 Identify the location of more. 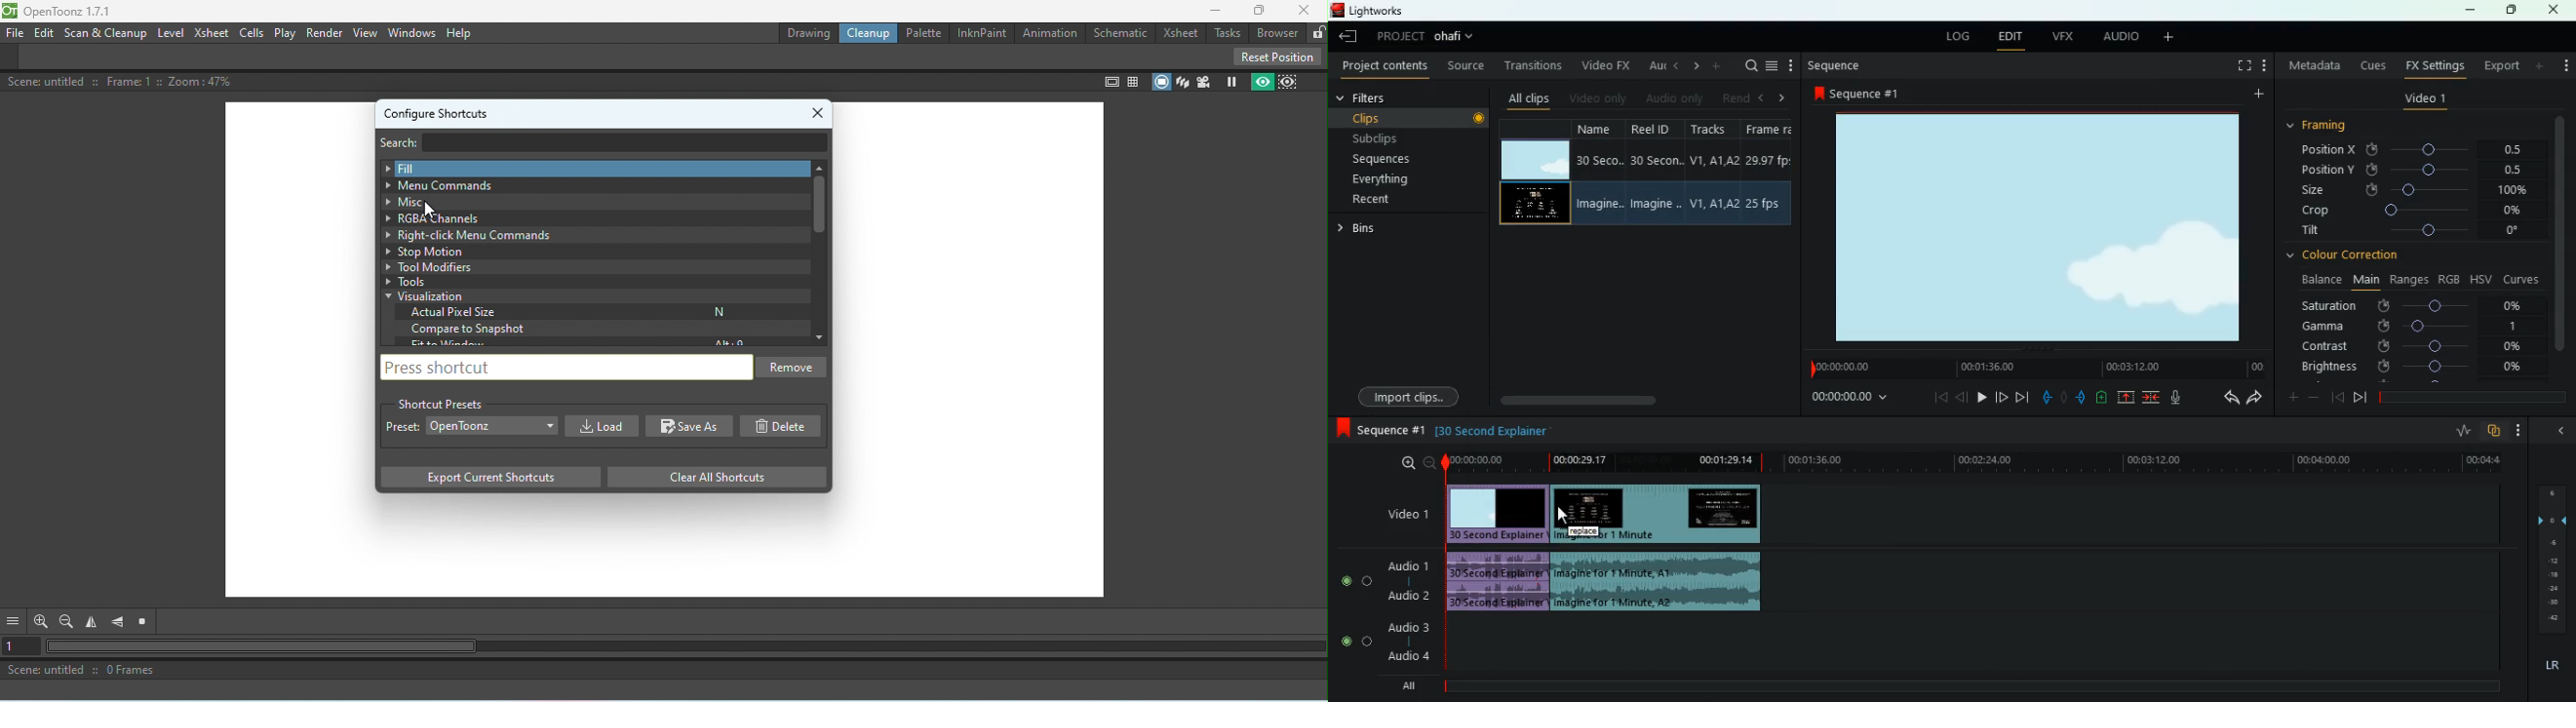
(2523, 430).